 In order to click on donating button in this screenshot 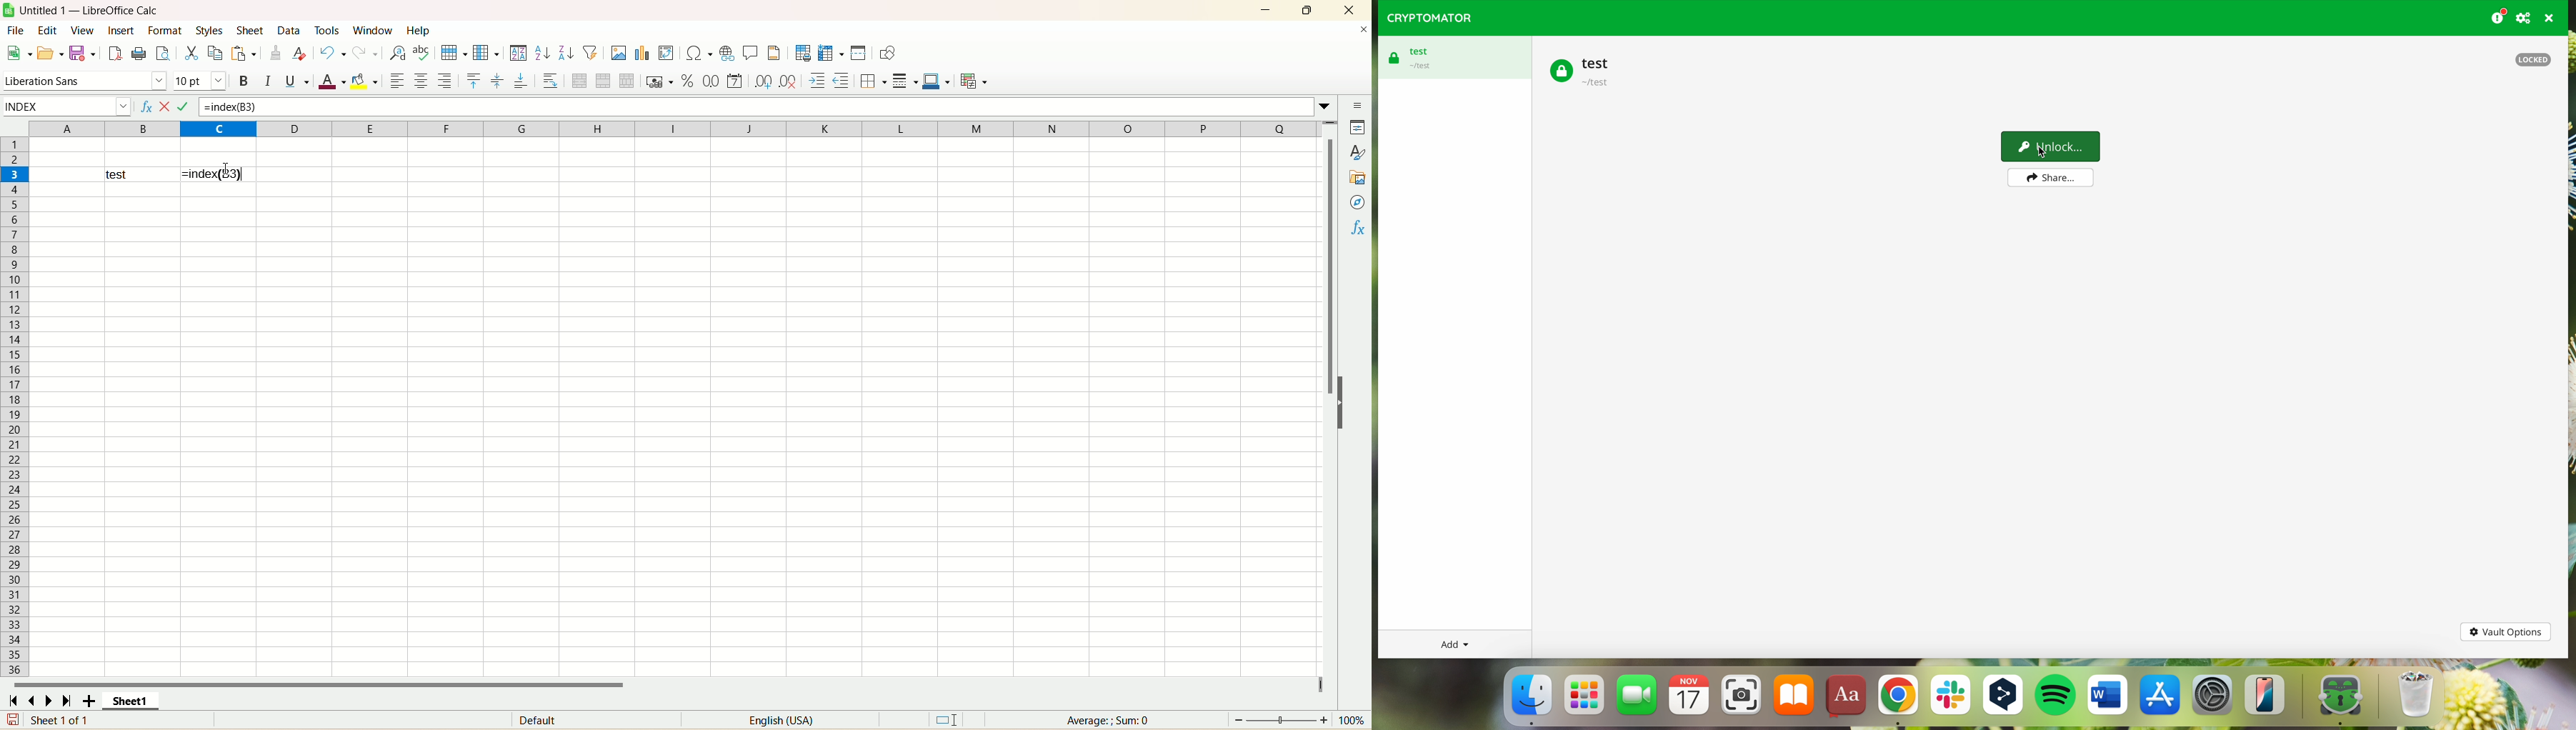, I will do `click(2499, 16)`.